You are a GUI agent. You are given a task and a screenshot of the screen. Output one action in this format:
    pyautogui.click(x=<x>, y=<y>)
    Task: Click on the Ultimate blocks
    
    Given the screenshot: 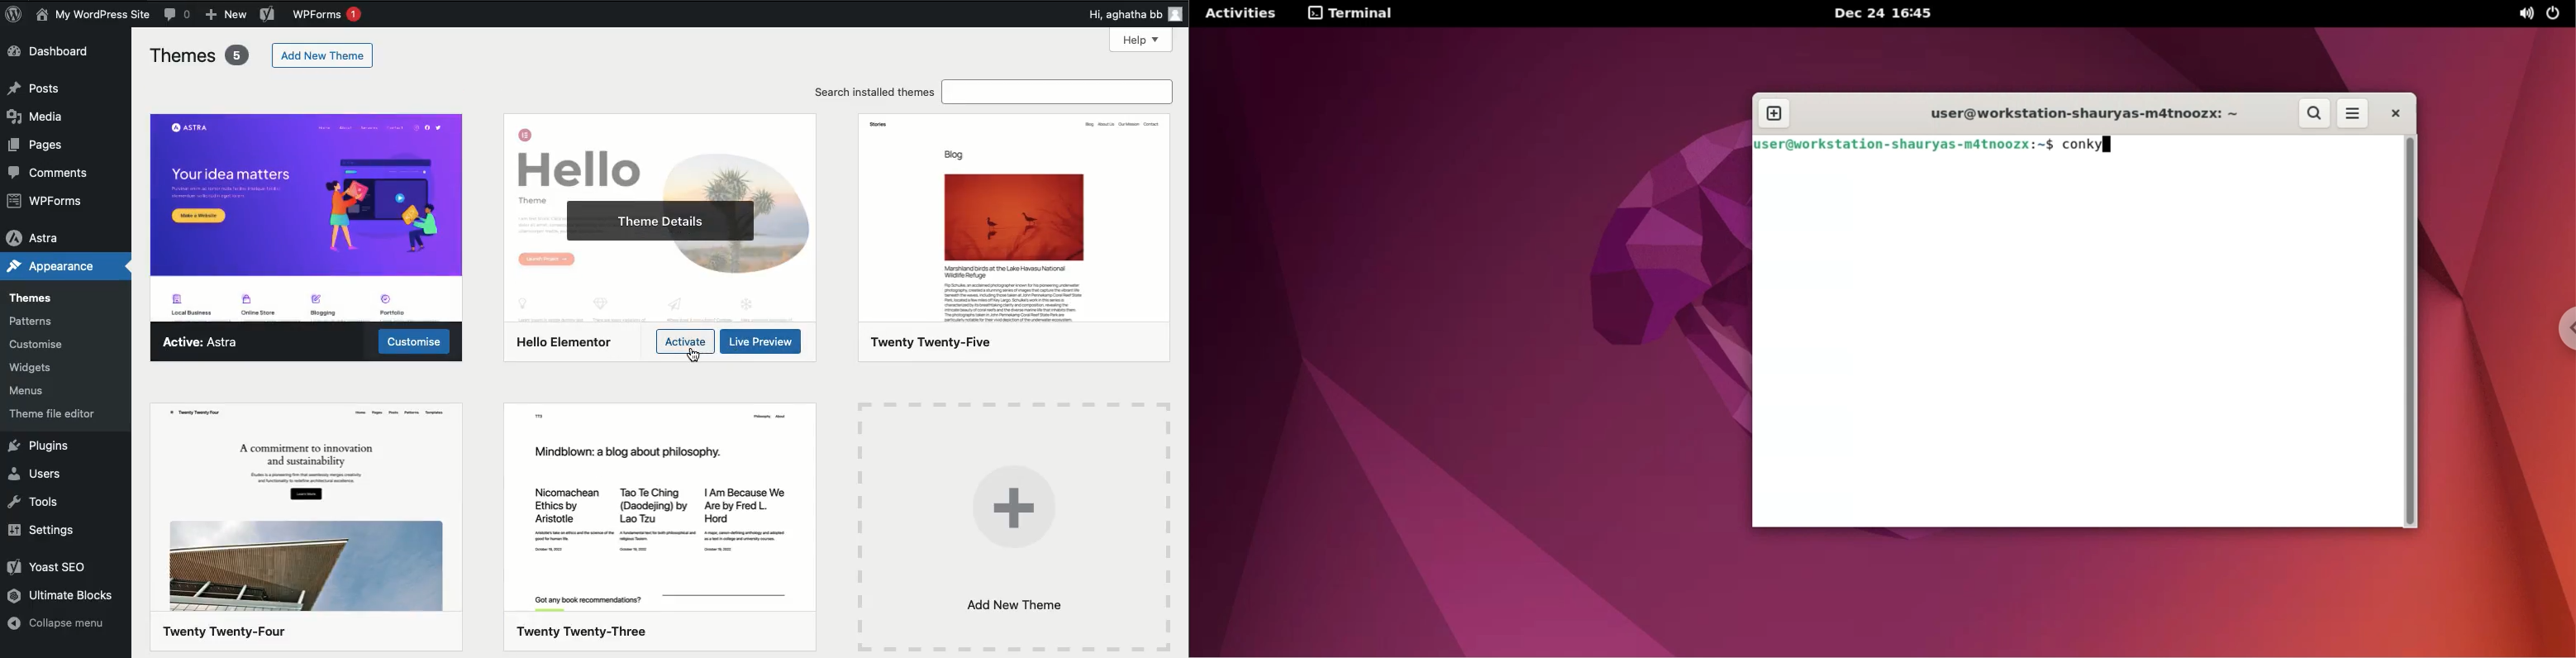 What is the action you would take?
    pyautogui.click(x=66, y=597)
    